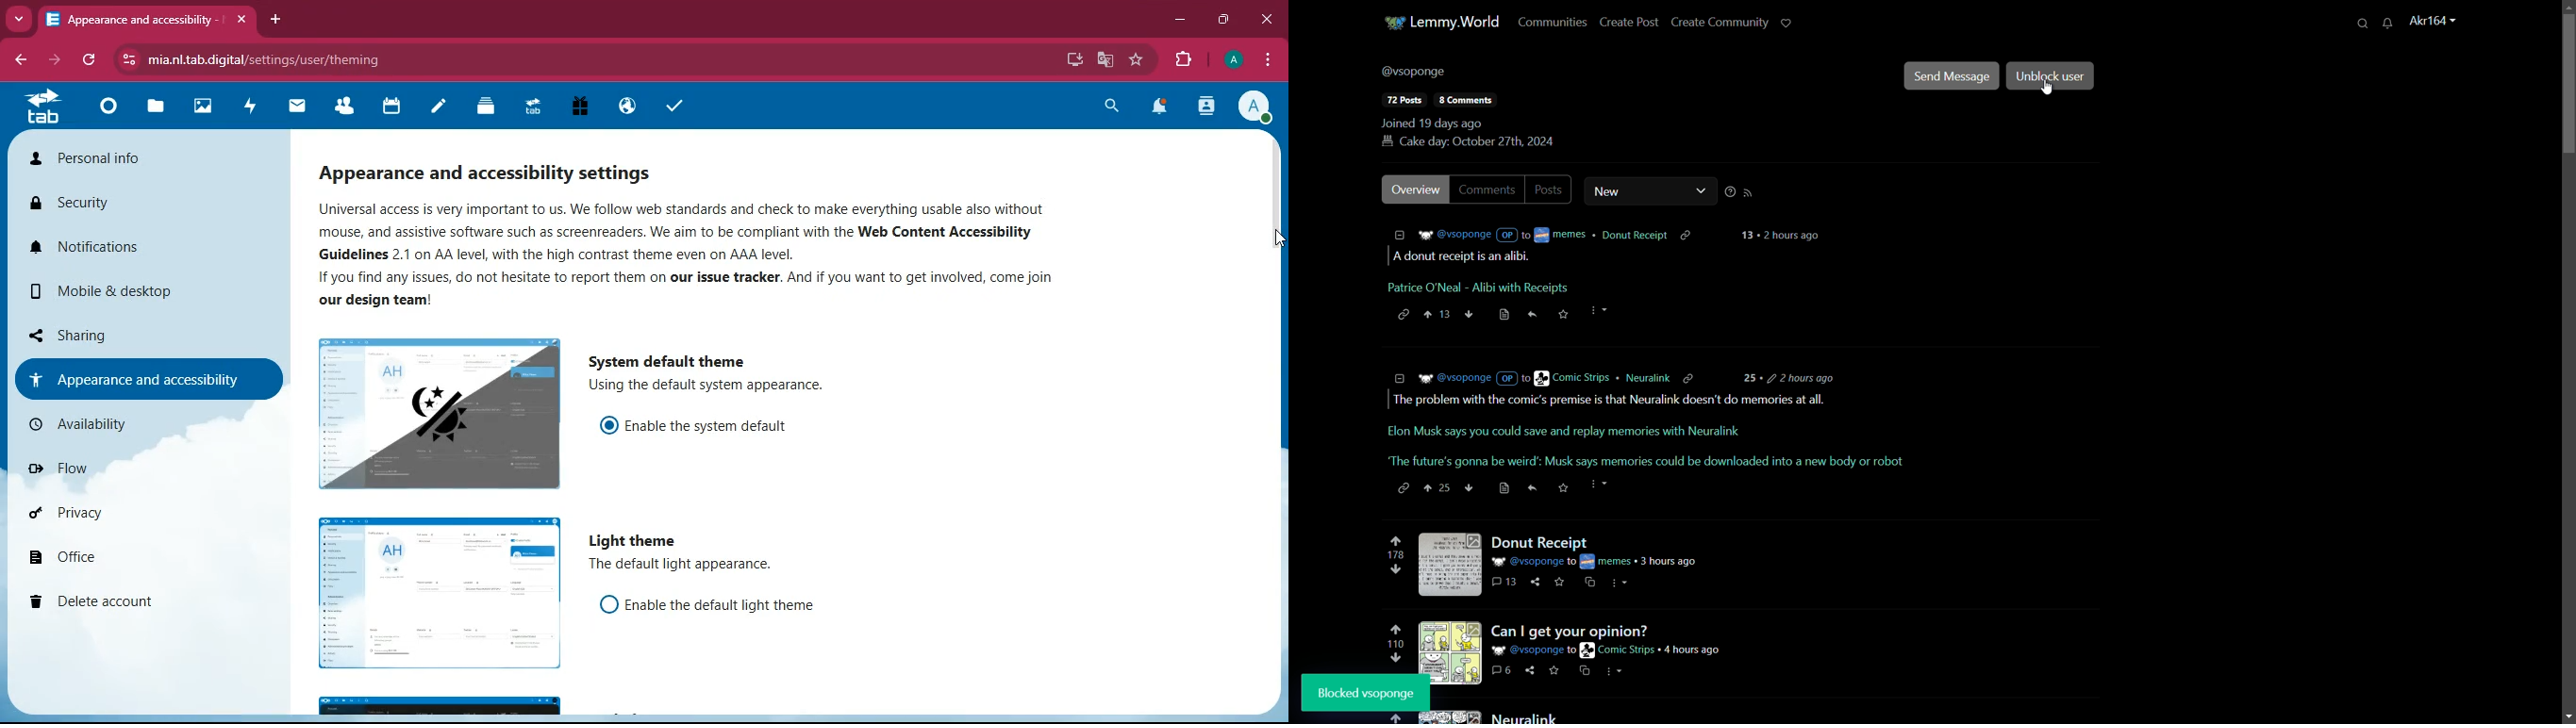 This screenshot has width=2576, height=728. Describe the element at coordinates (1205, 109) in the screenshot. I see `activity` at that location.